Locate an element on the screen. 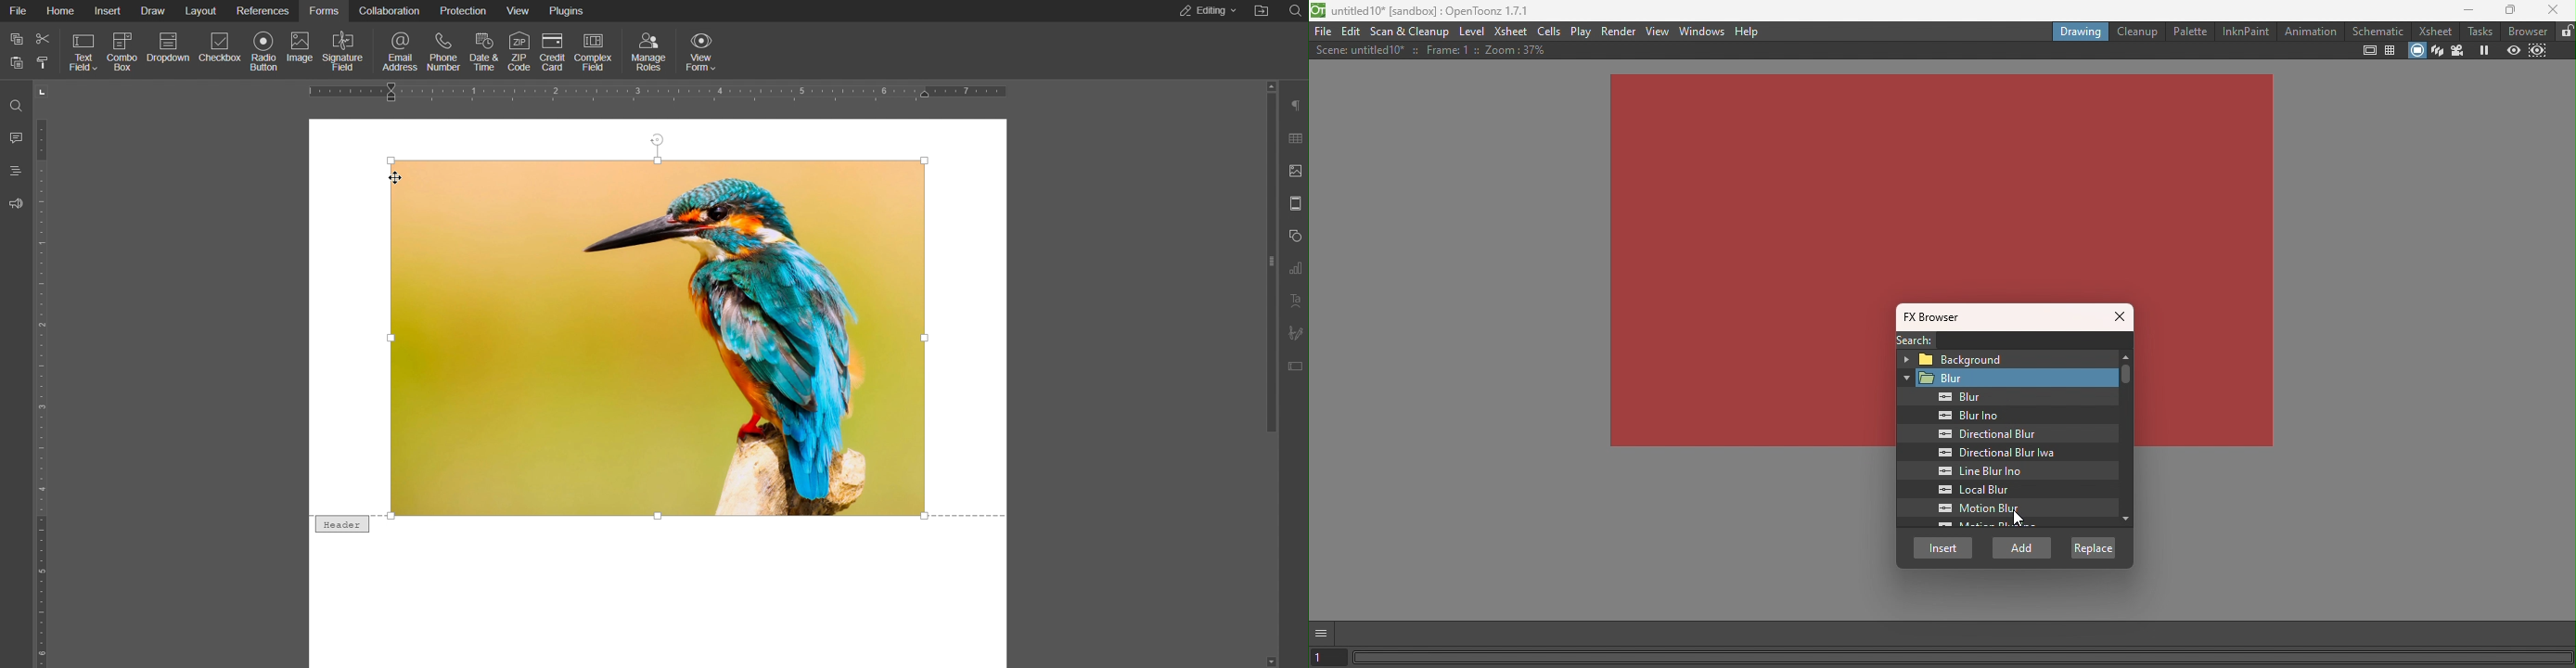 The height and width of the screenshot is (672, 2576). Form Settings is located at coordinates (1294, 365).